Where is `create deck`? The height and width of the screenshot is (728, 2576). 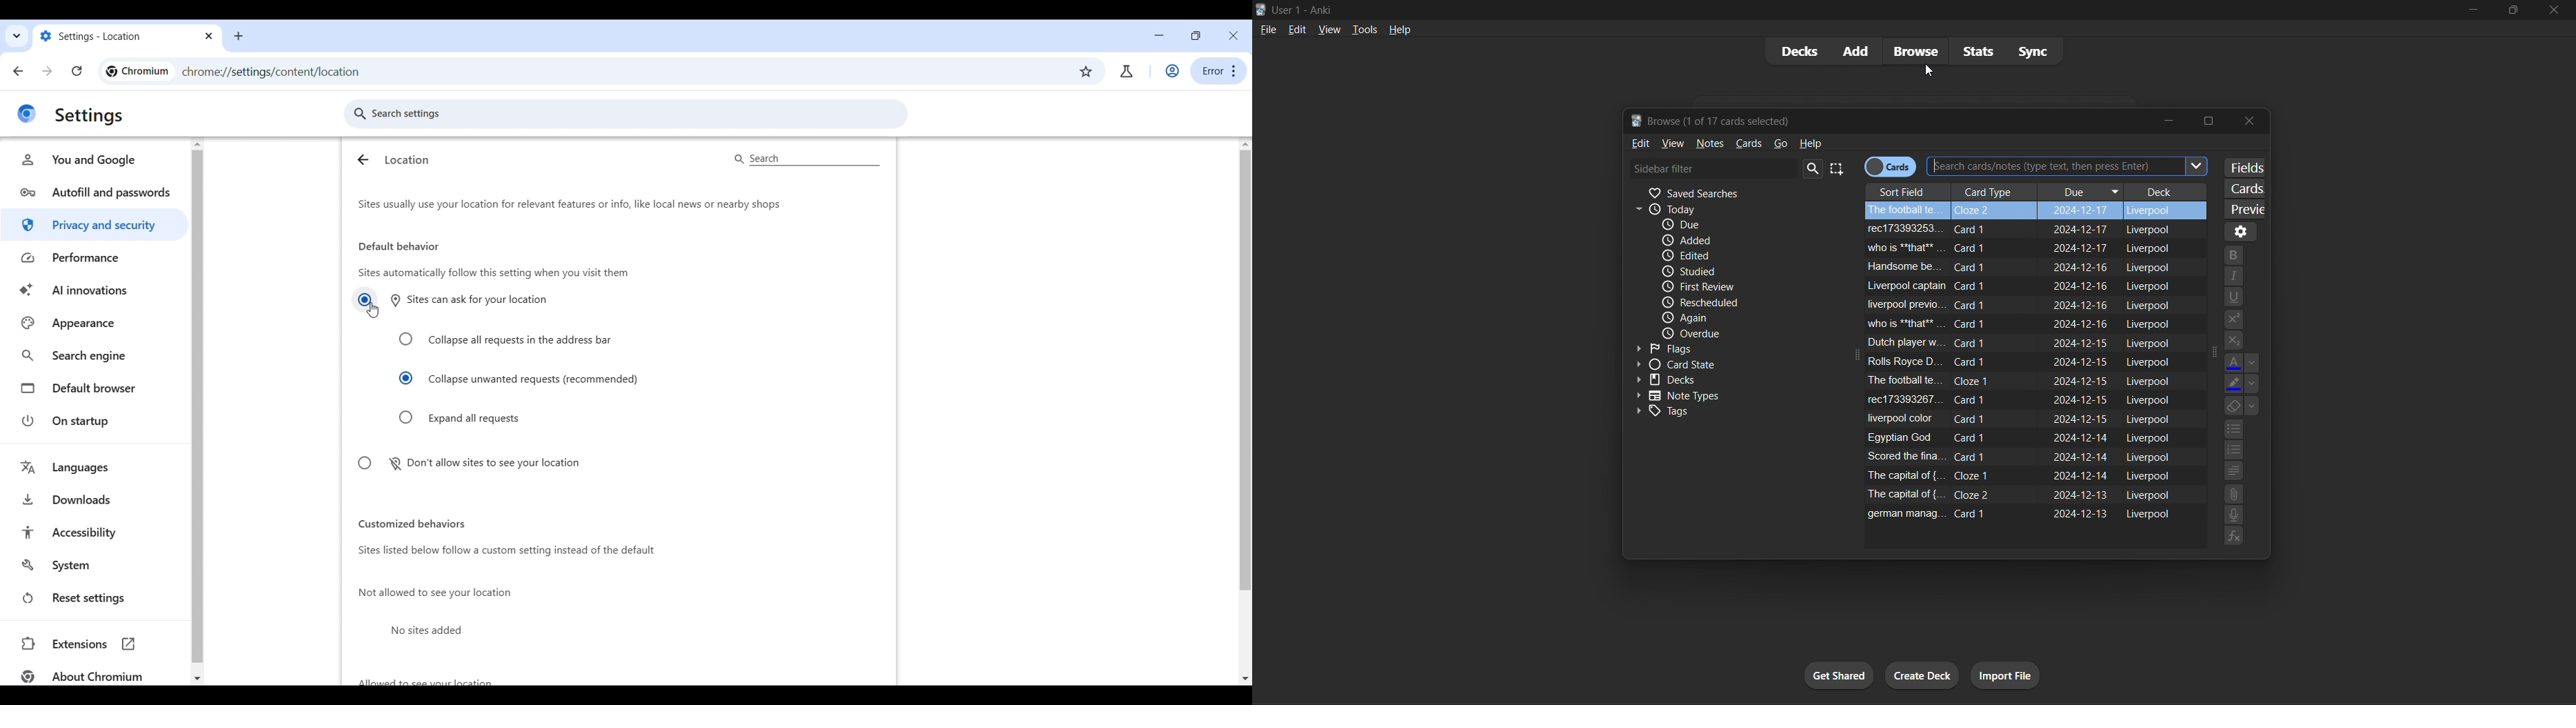 create deck is located at coordinates (1922, 677).